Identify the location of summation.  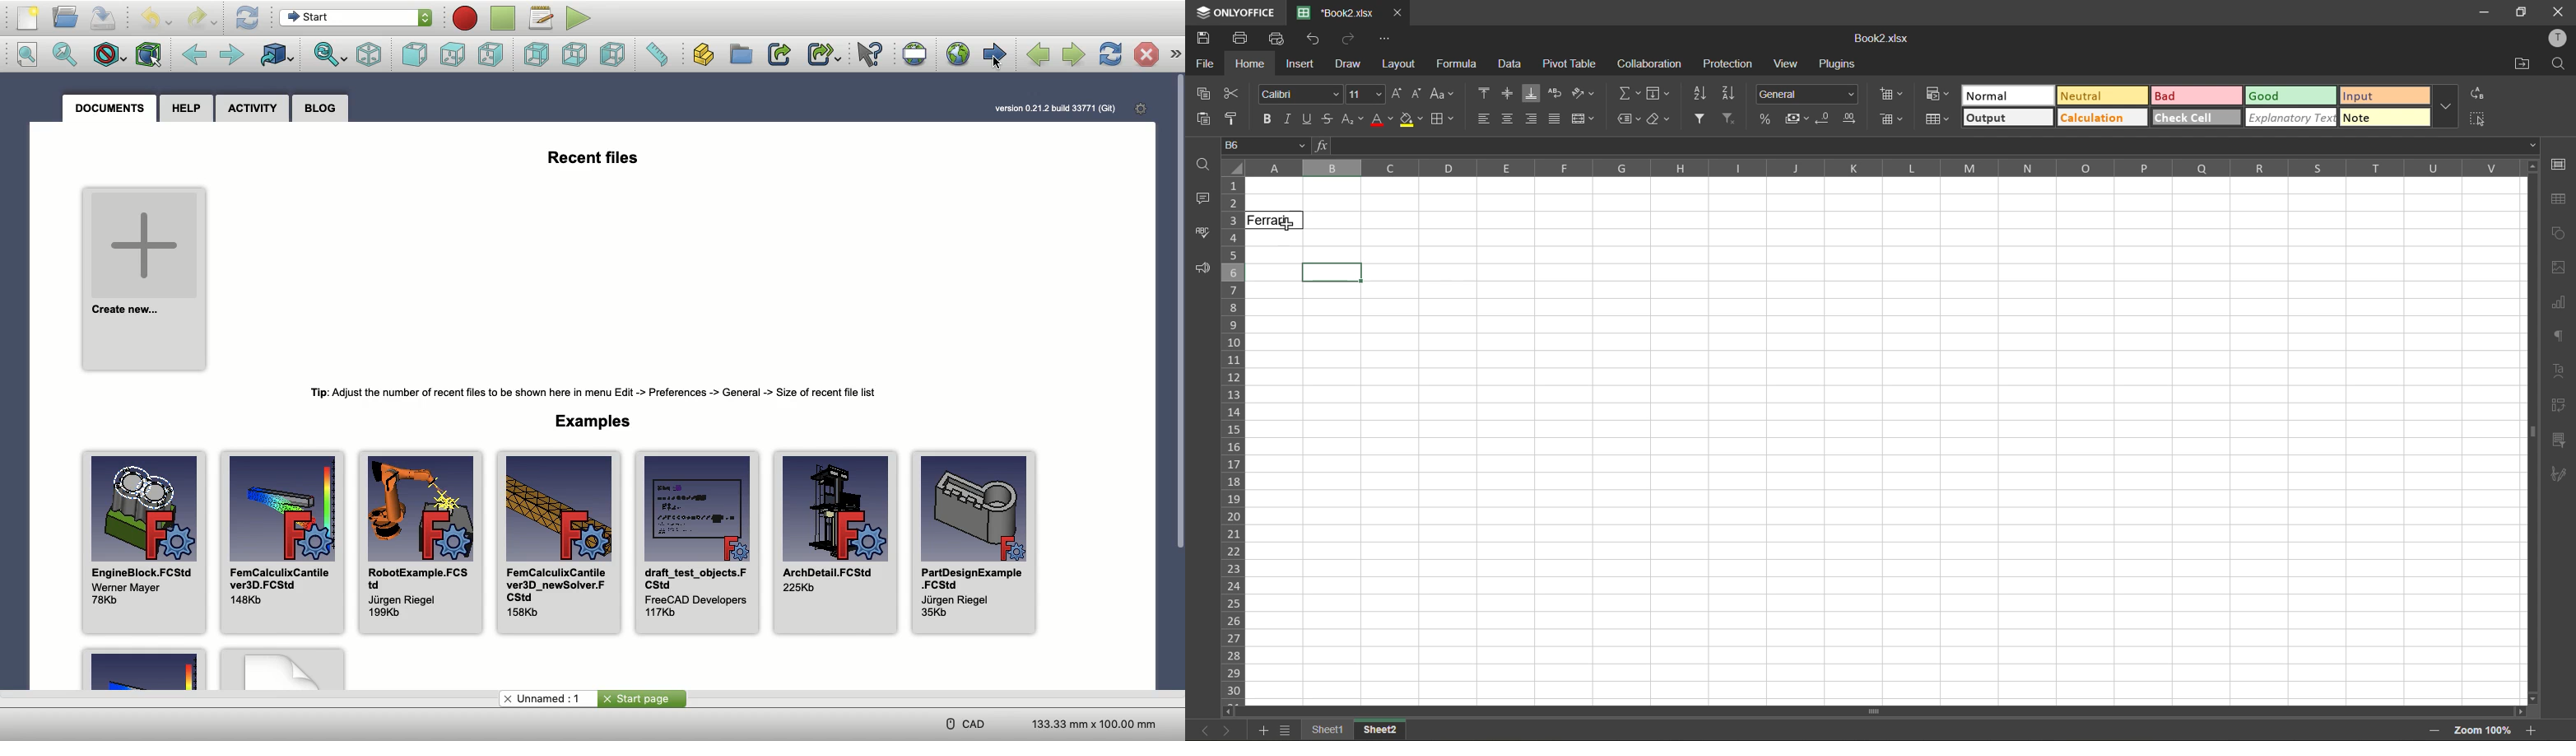
(1629, 94).